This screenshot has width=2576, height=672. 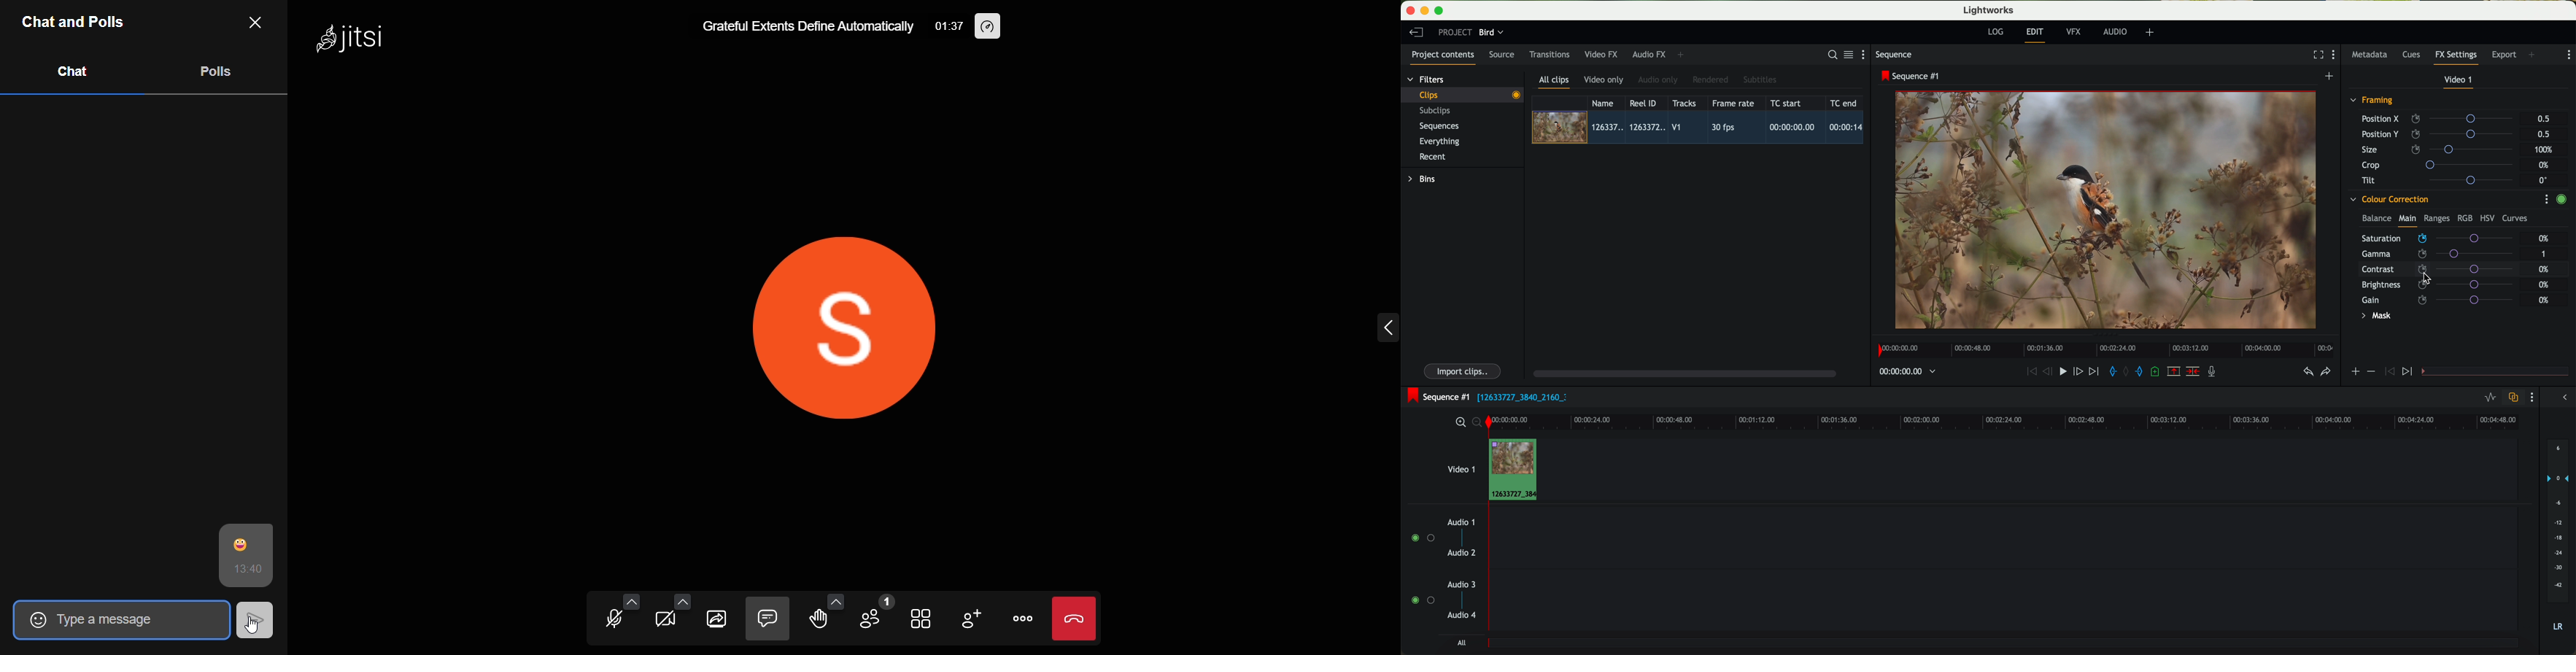 What do you see at coordinates (1996, 32) in the screenshot?
I see `log` at bounding box center [1996, 32].